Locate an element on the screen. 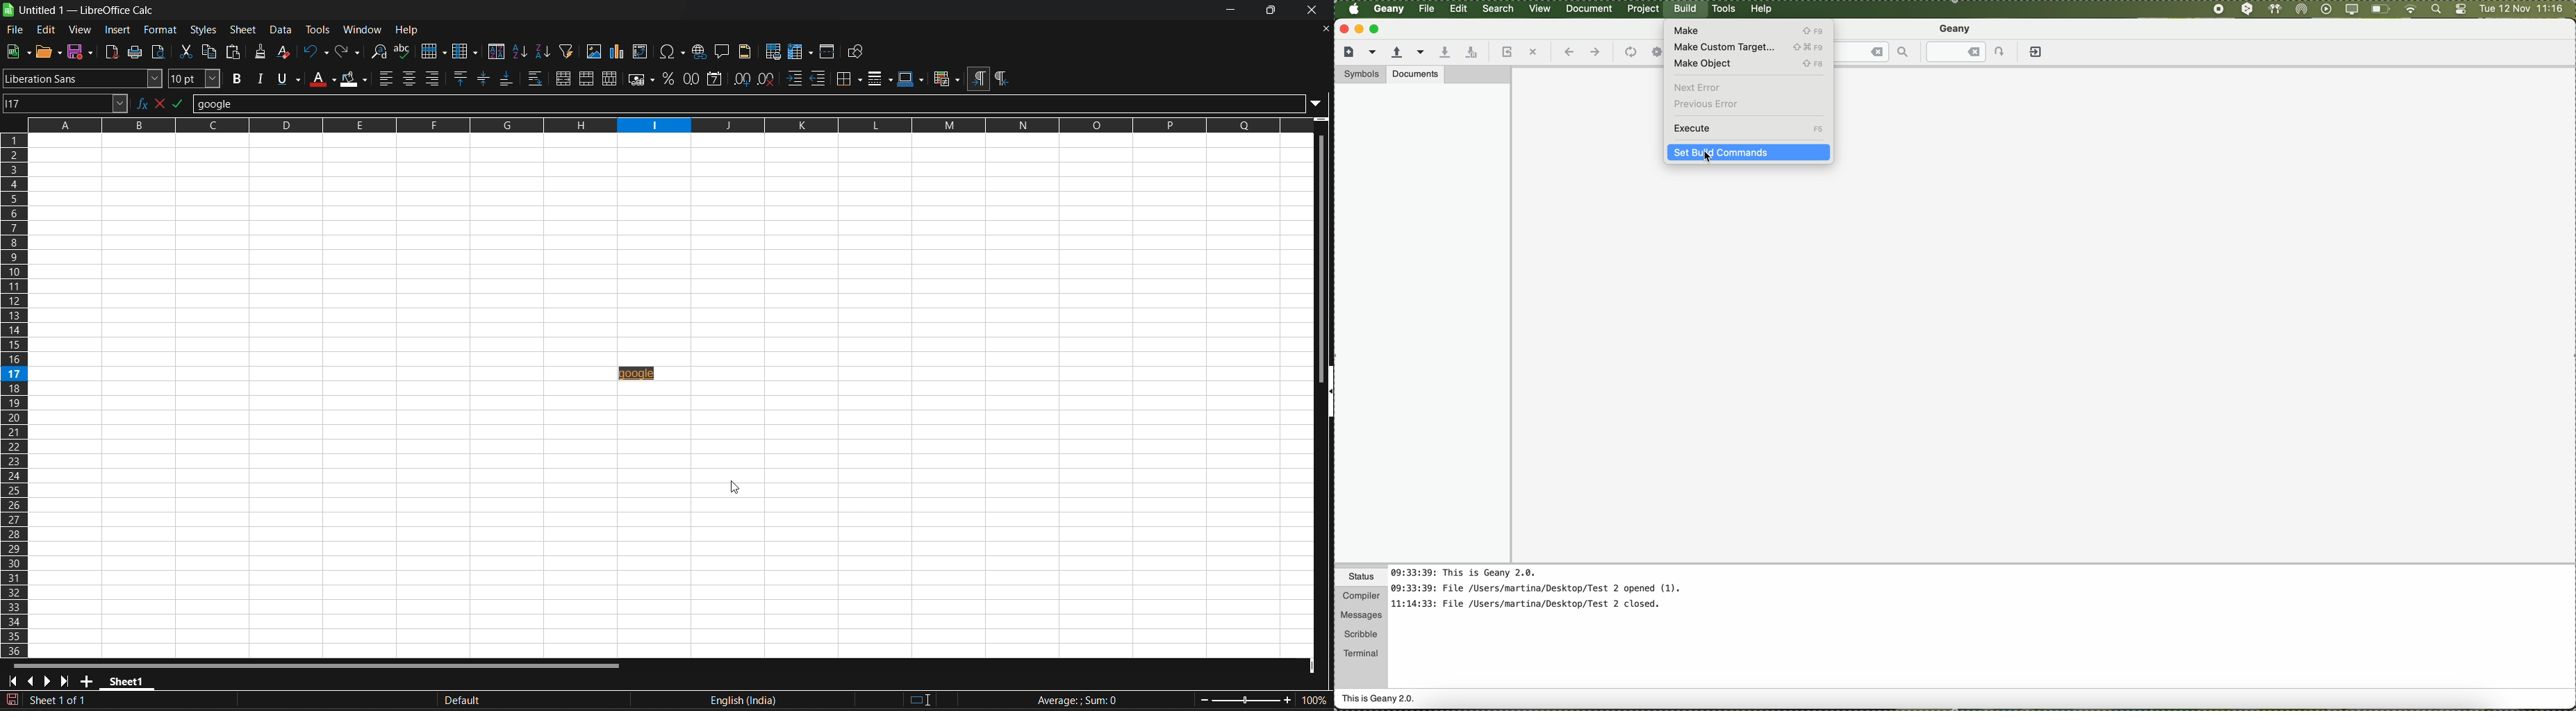 This screenshot has height=728, width=2576. insert hyperlink is located at coordinates (700, 52).